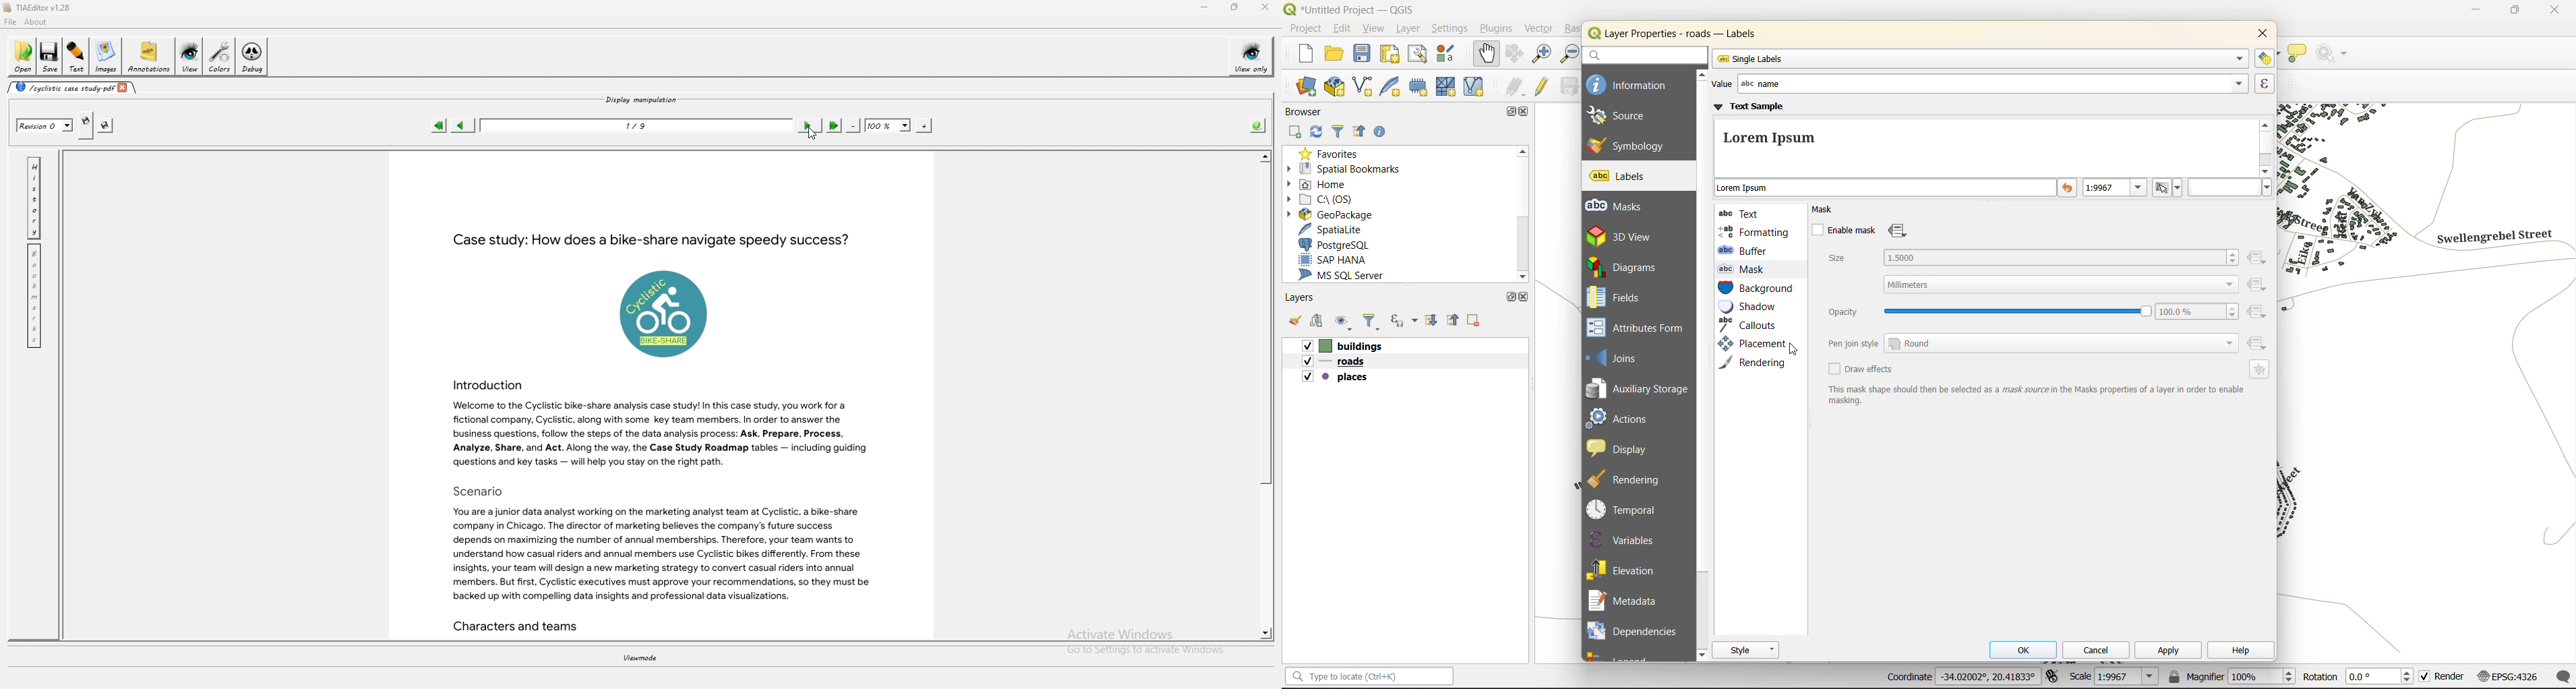 The image size is (2576, 700). What do you see at coordinates (2265, 58) in the screenshot?
I see `automated placement settings` at bounding box center [2265, 58].